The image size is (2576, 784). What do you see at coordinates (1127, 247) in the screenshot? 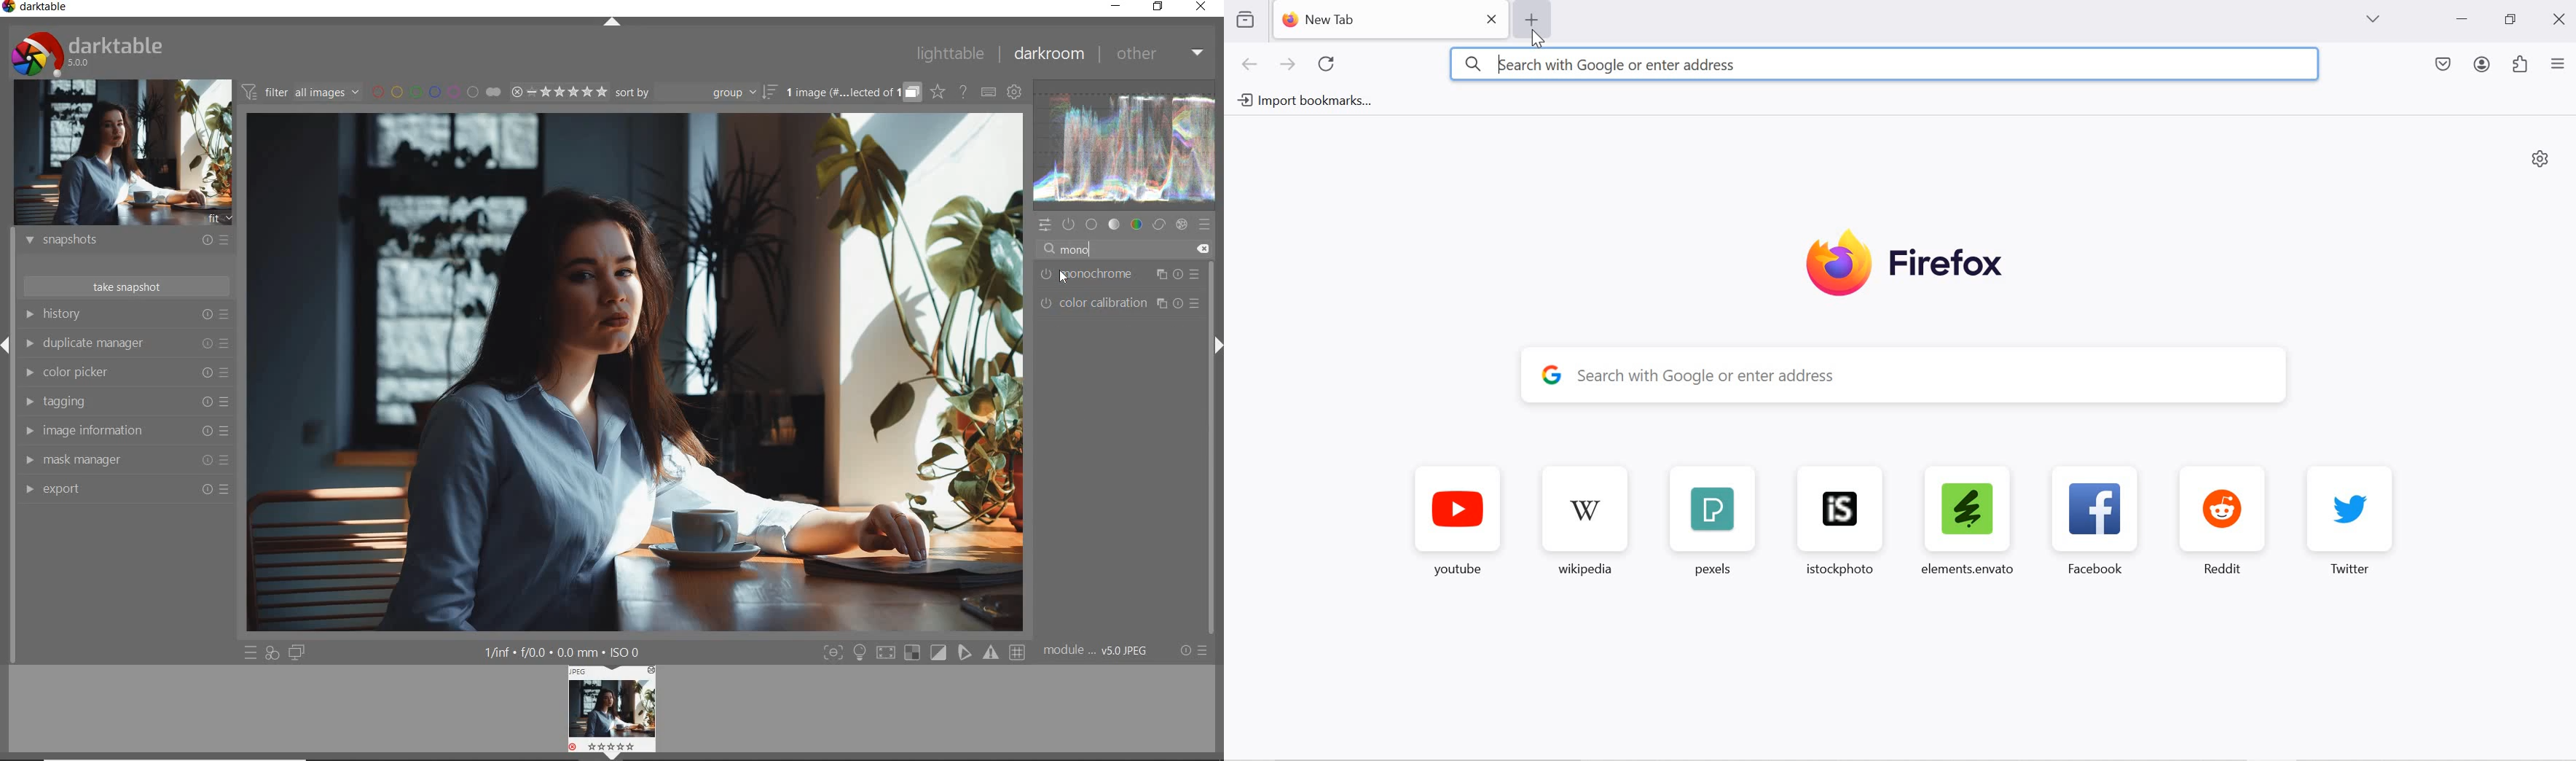
I see `input value` at bounding box center [1127, 247].